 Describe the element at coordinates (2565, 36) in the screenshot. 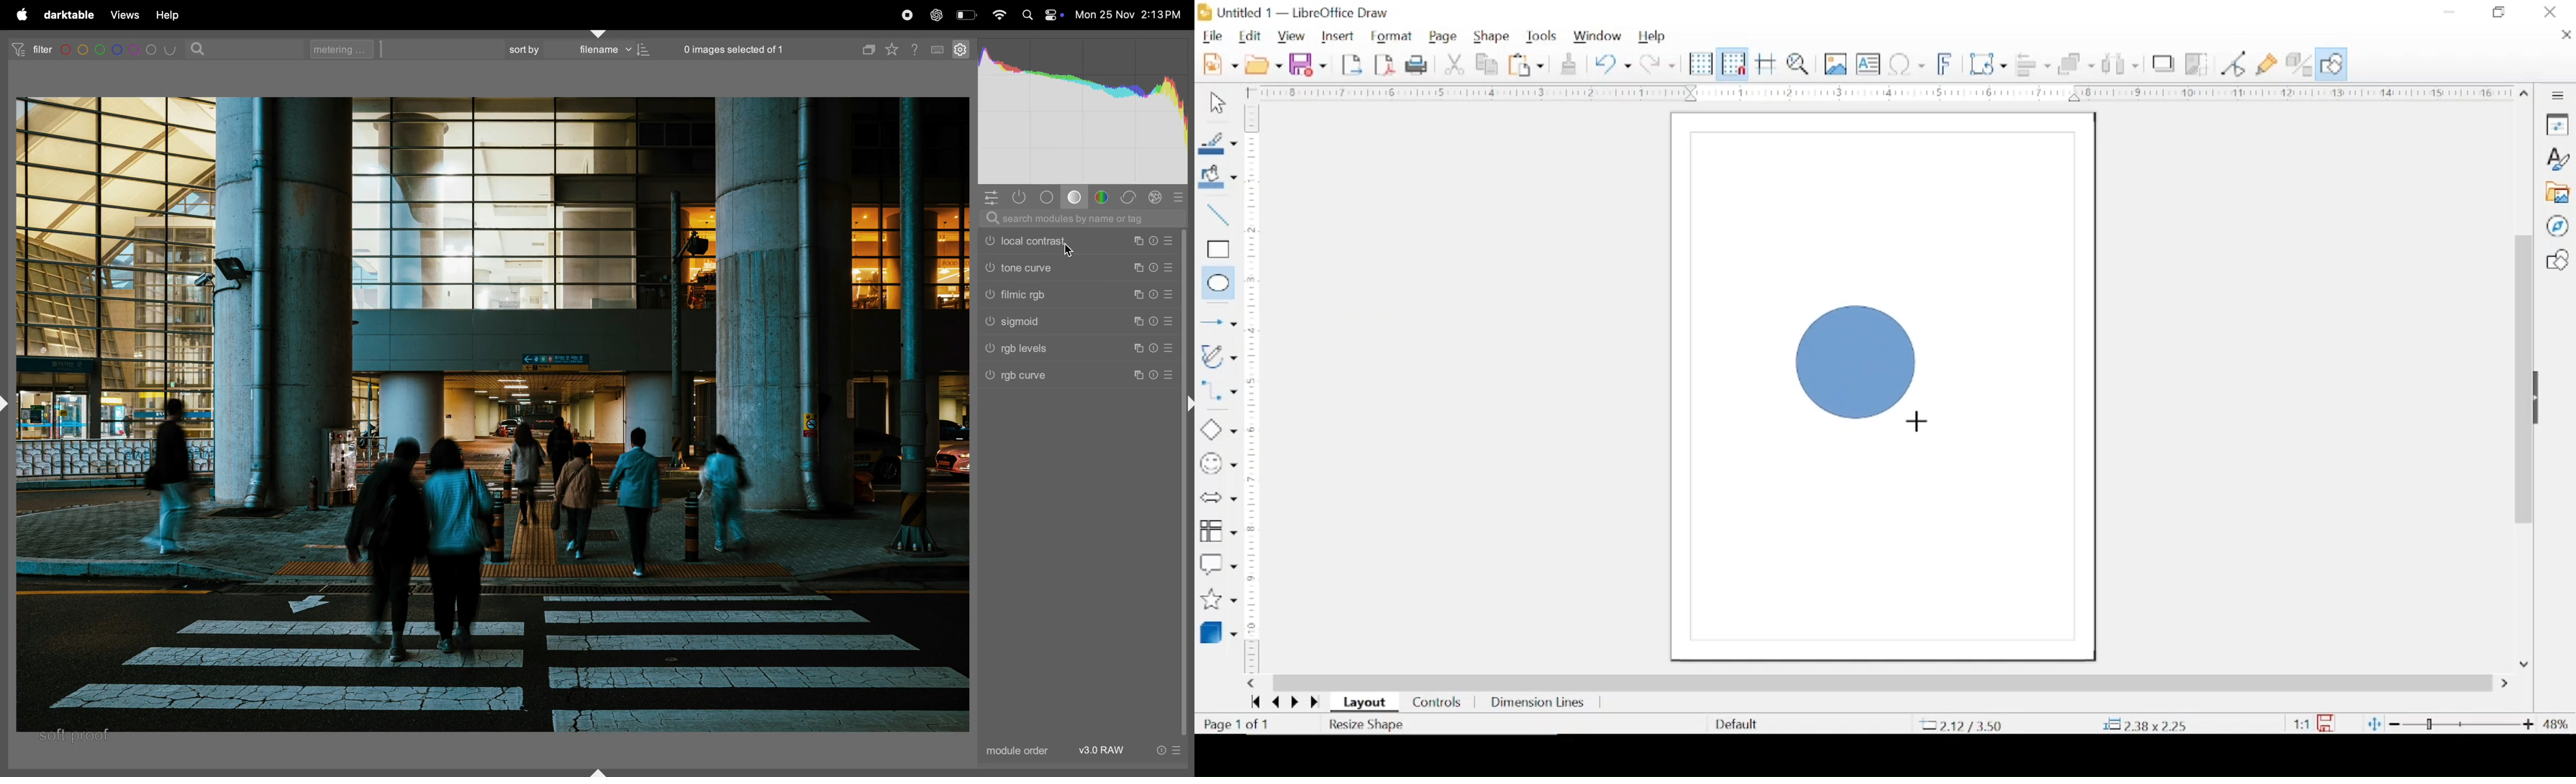

I see `close` at that location.